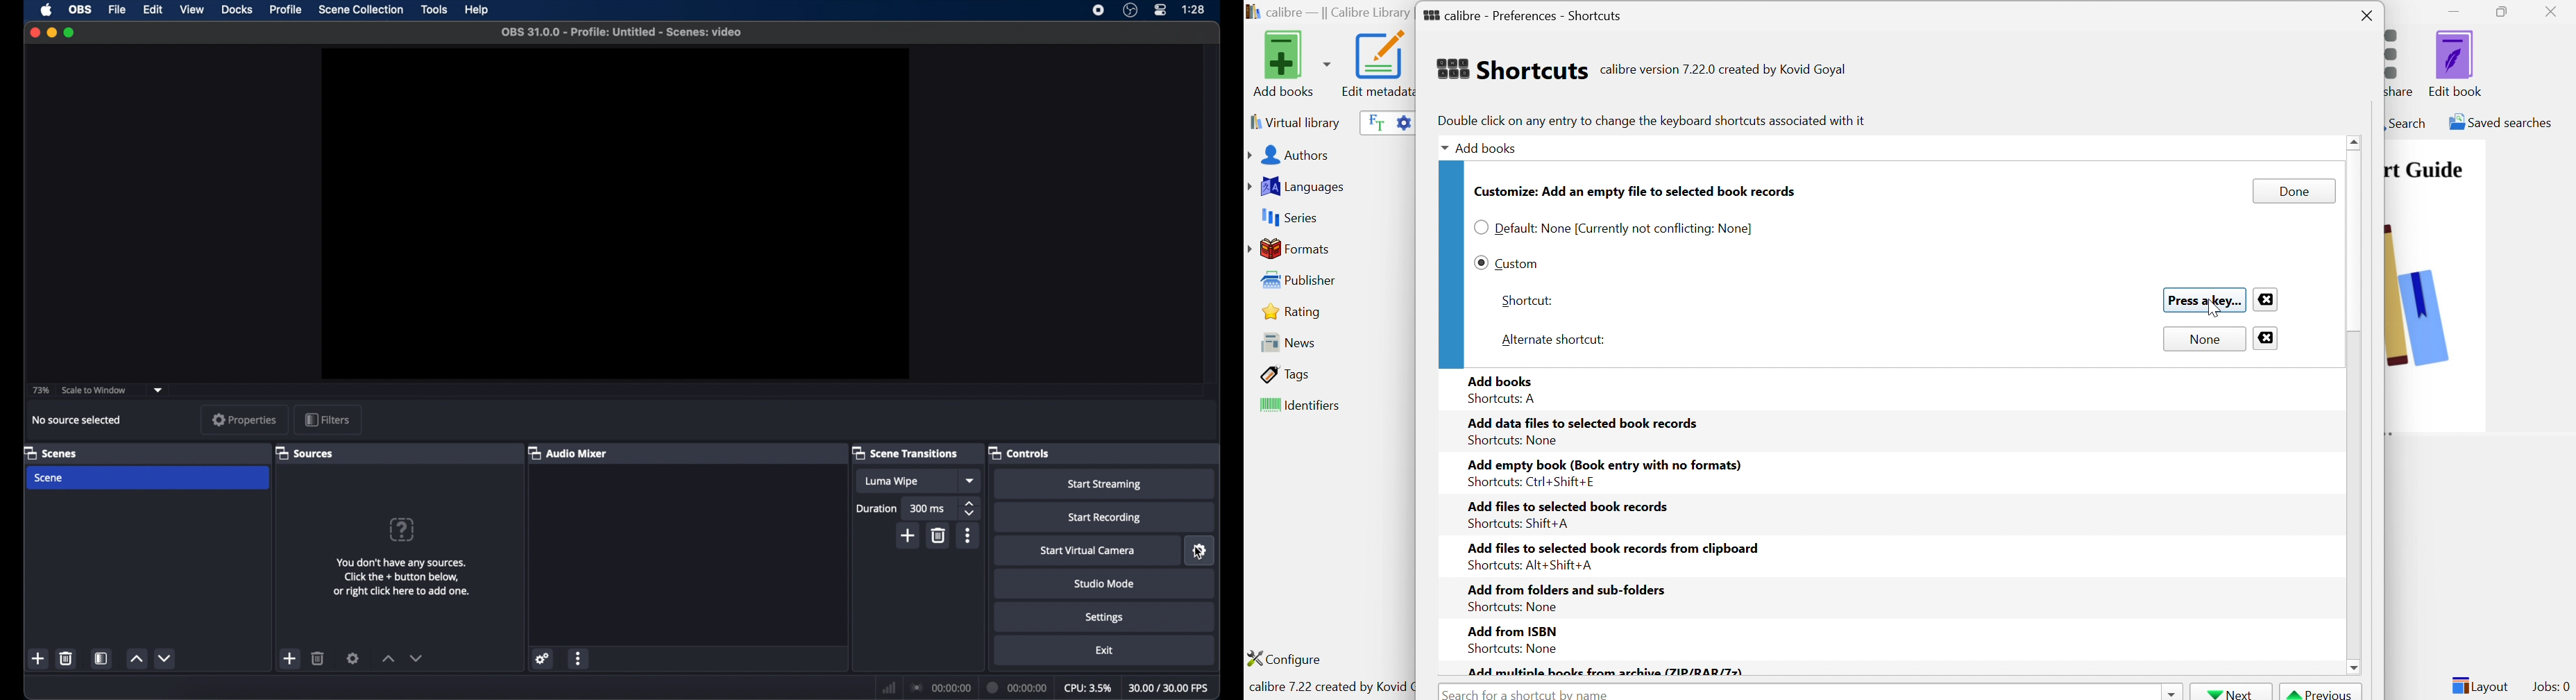  Describe the element at coordinates (1290, 658) in the screenshot. I see `Configure` at that location.